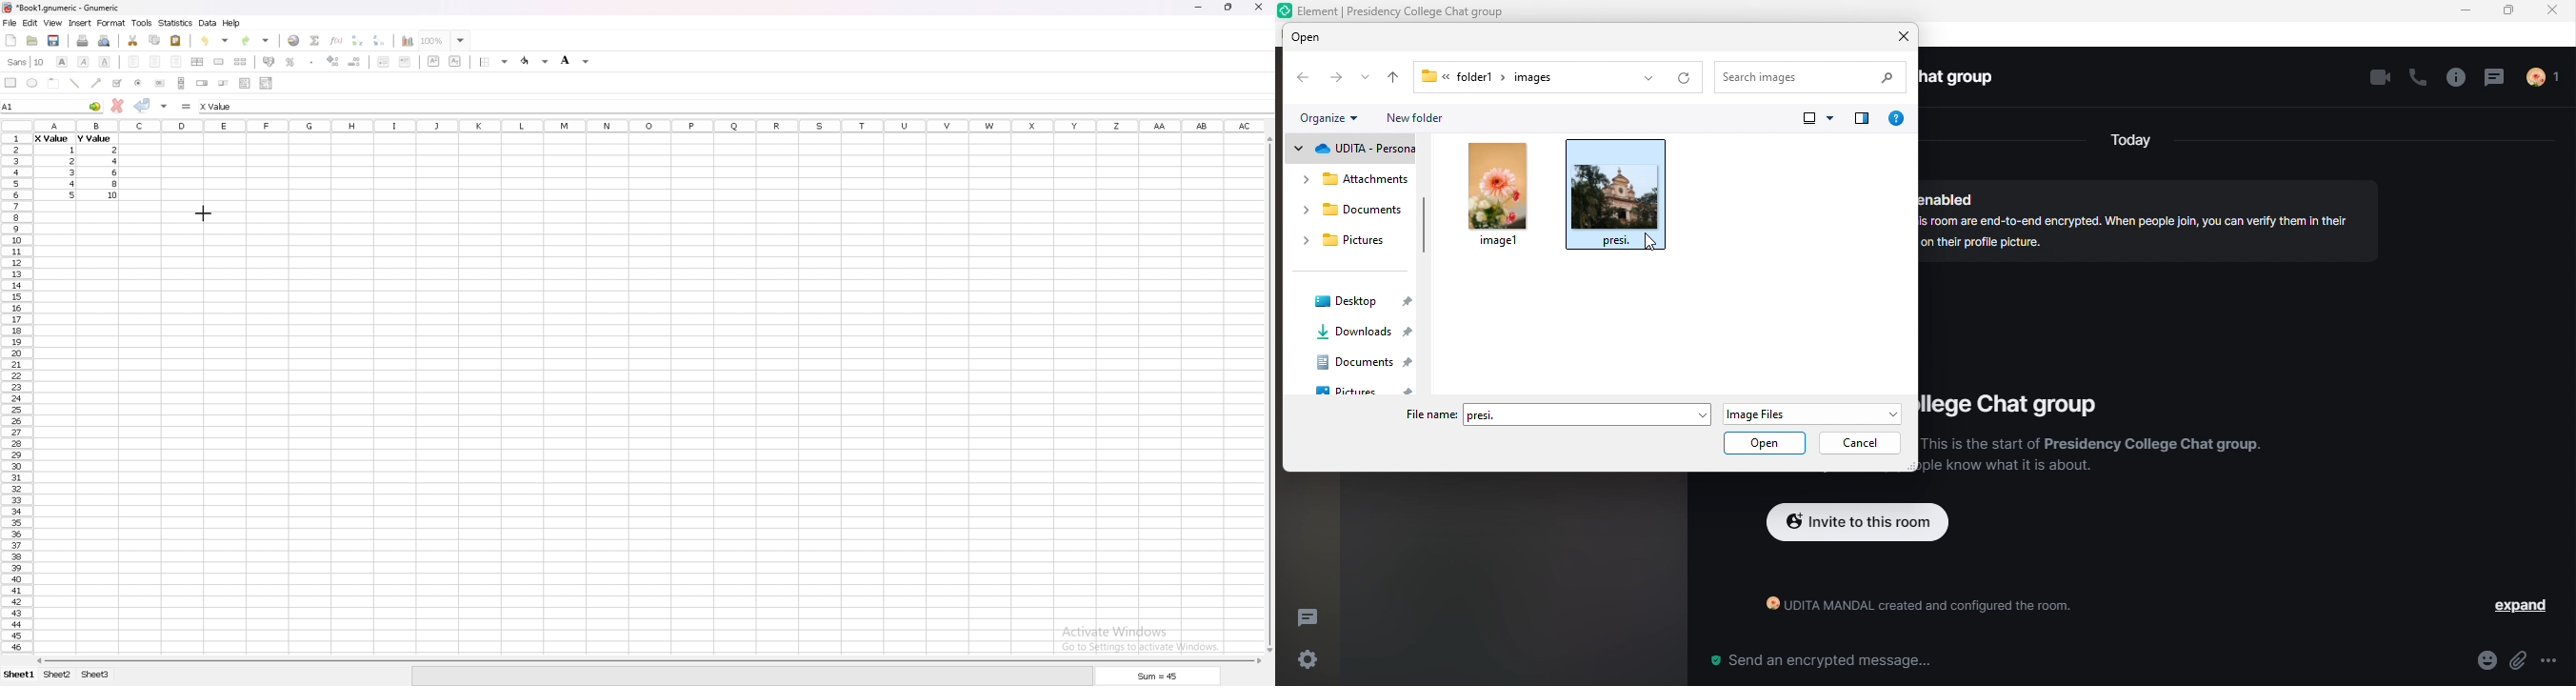 Image resolution: width=2576 pixels, height=700 pixels. Describe the element at coordinates (208, 23) in the screenshot. I see `data` at that location.